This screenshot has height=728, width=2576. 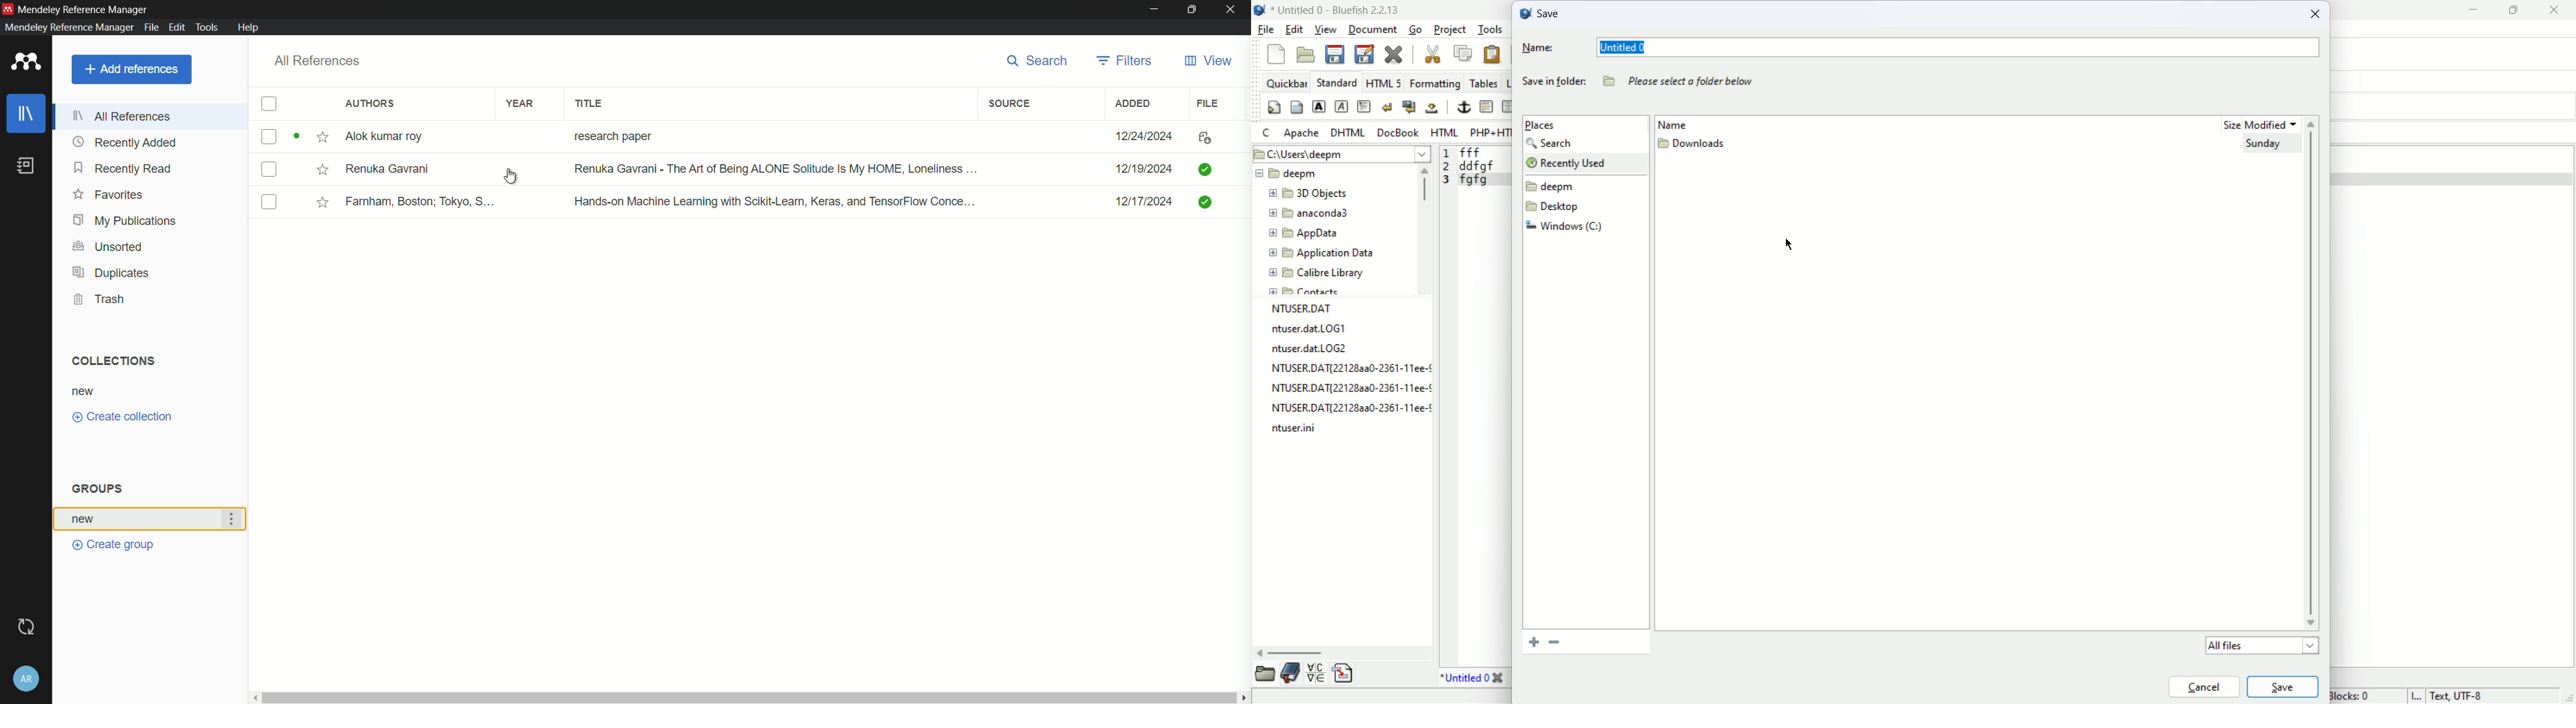 What do you see at coordinates (1155, 8) in the screenshot?
I see `minimize` at bounding box center [1155, 8].